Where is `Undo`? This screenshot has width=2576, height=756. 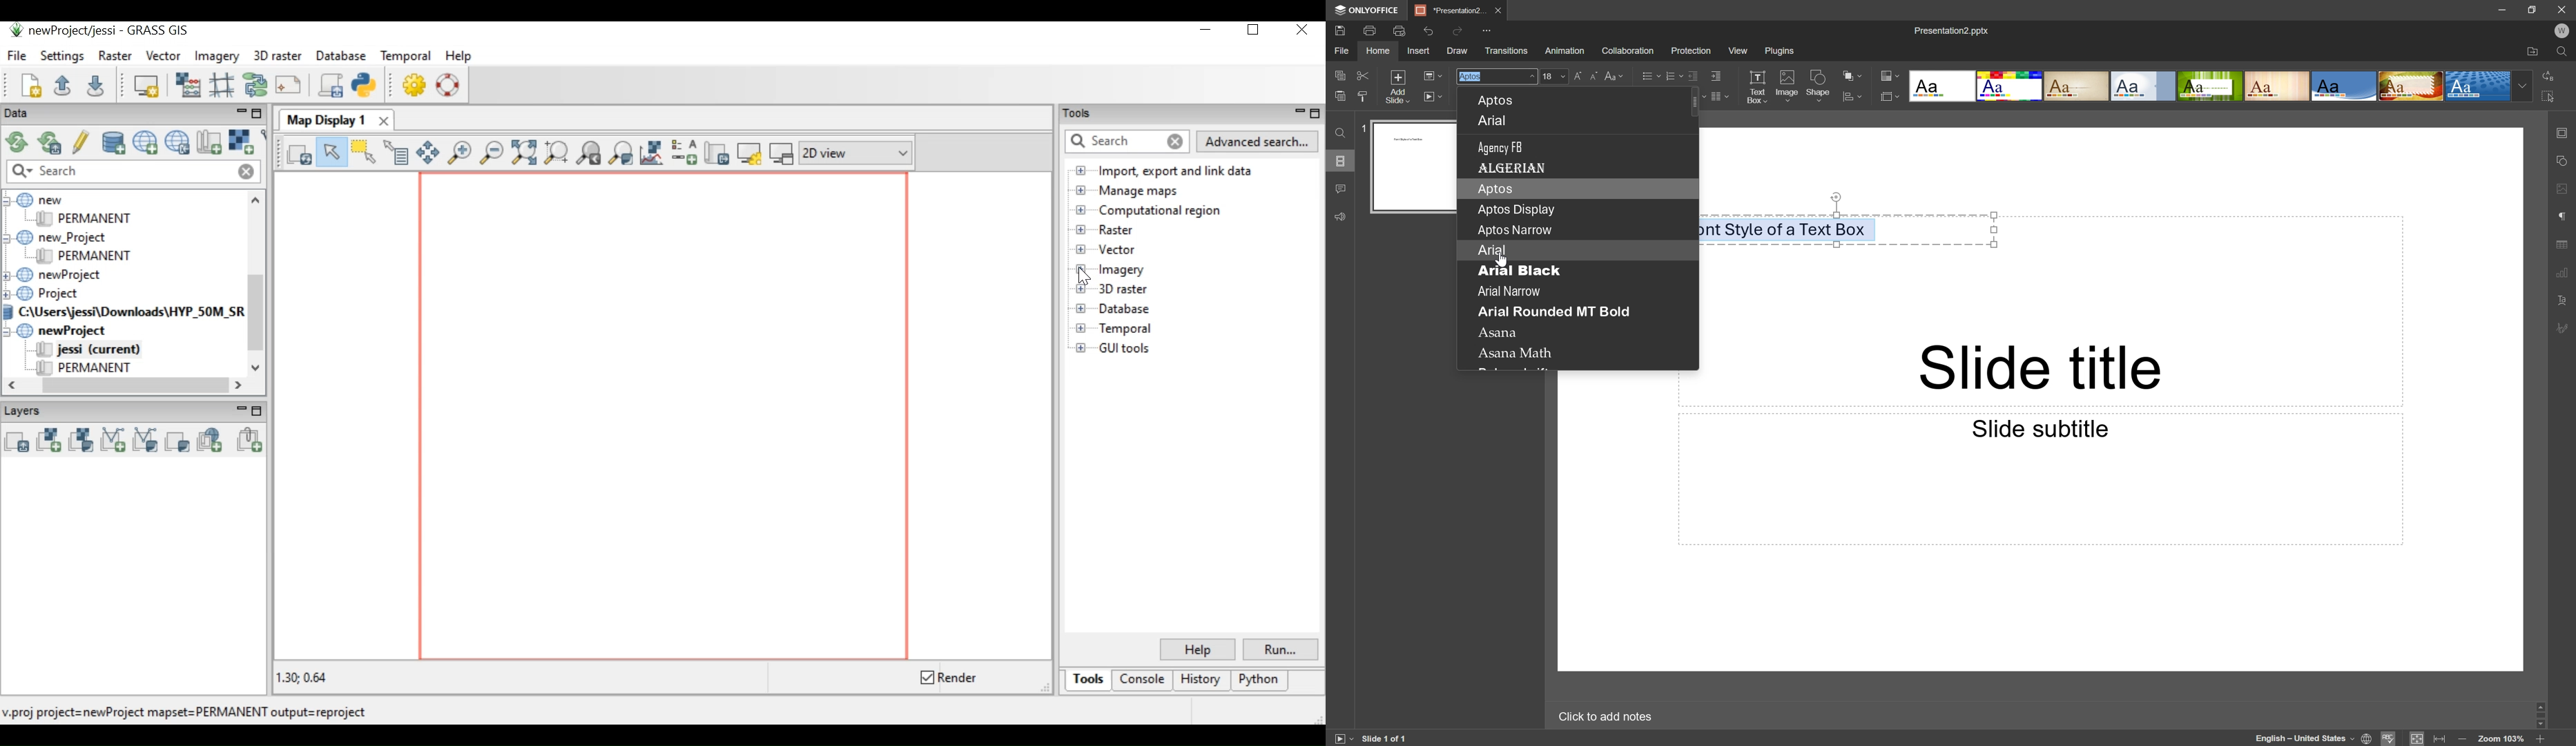
Undo is located at coordinates (1431, 30).